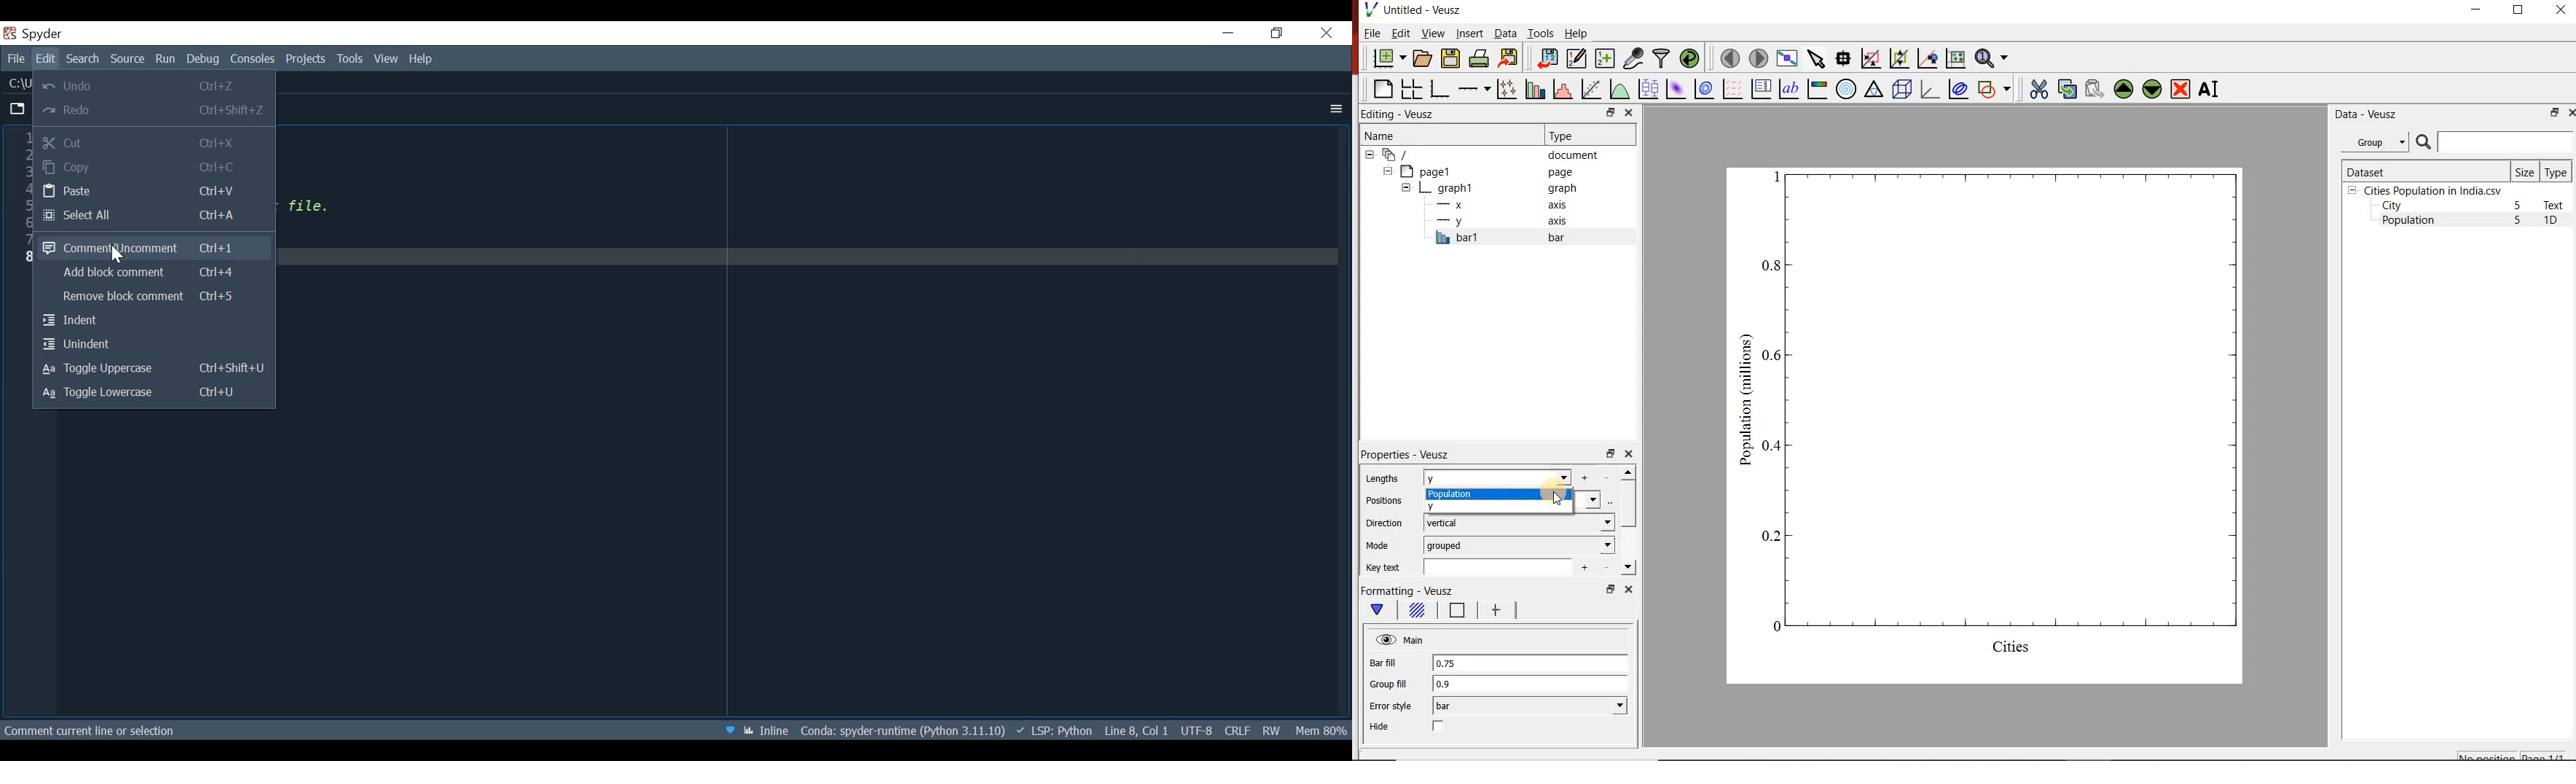 The image size is (2576, 784). Describe the element at coordinates (1237, 730) in the screenshot. I see `File EQL Status` at that location.